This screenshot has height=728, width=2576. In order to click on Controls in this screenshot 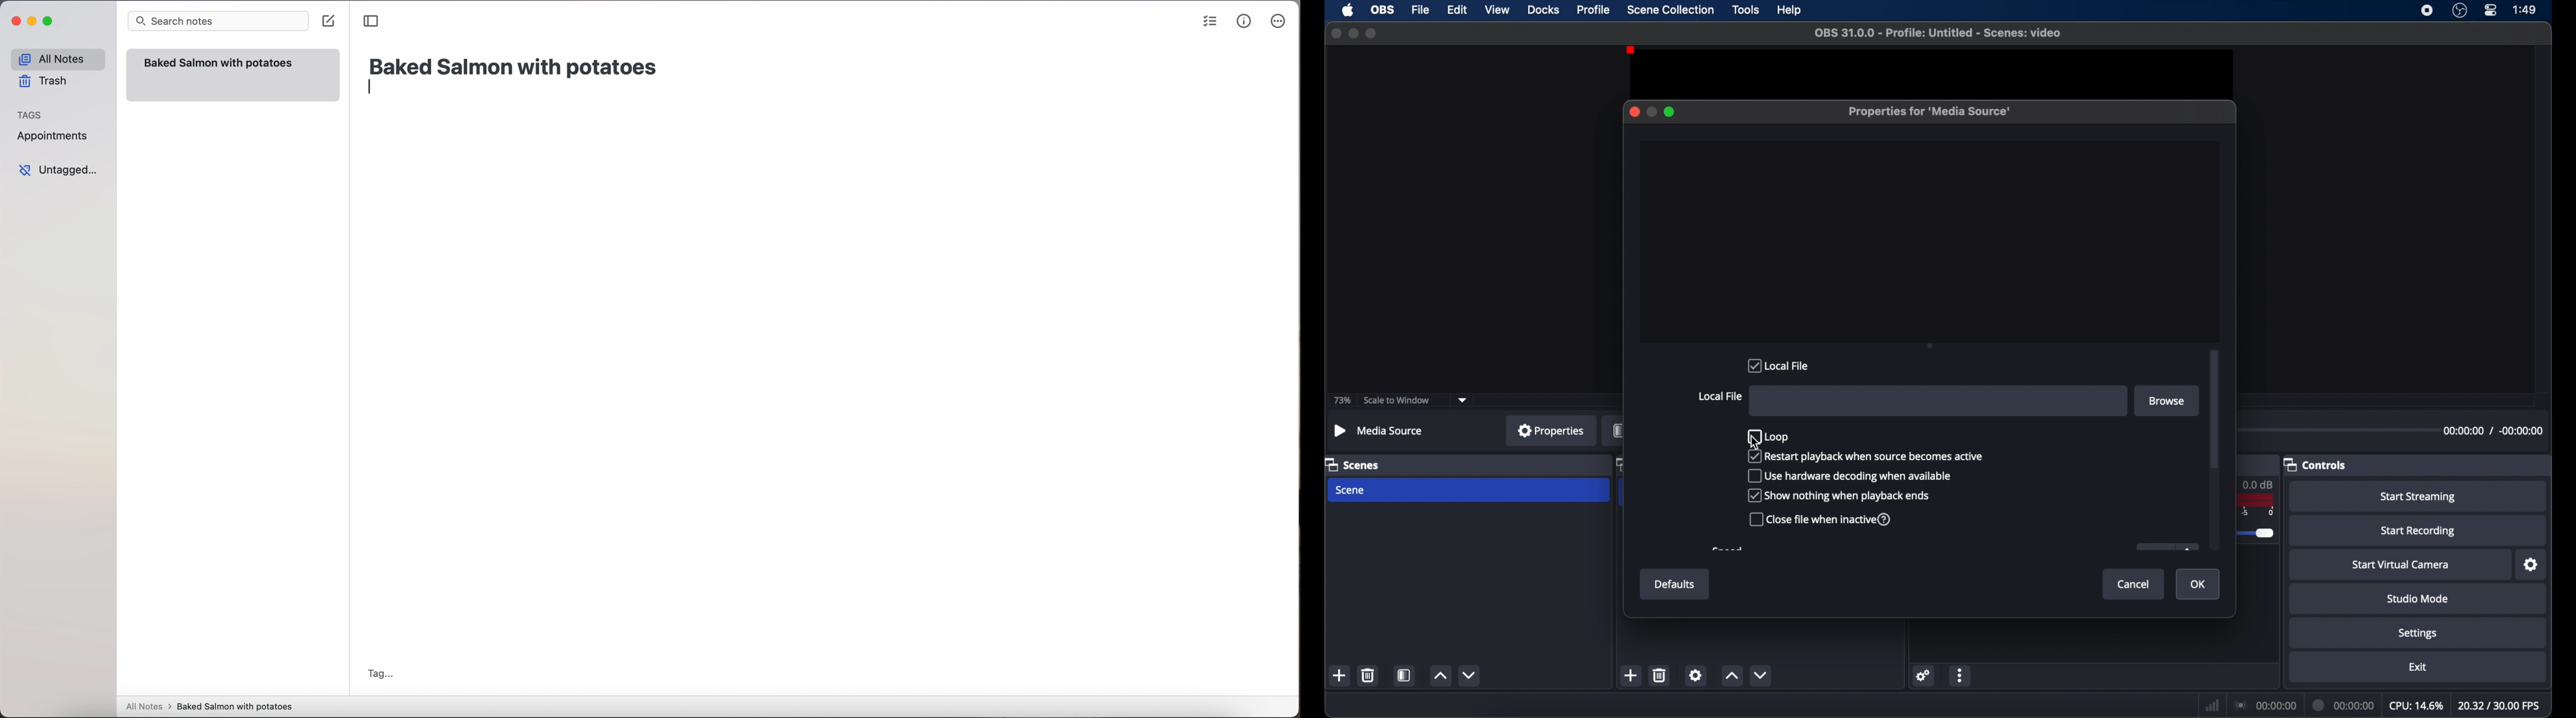, I will do `click(2318, 465)`.